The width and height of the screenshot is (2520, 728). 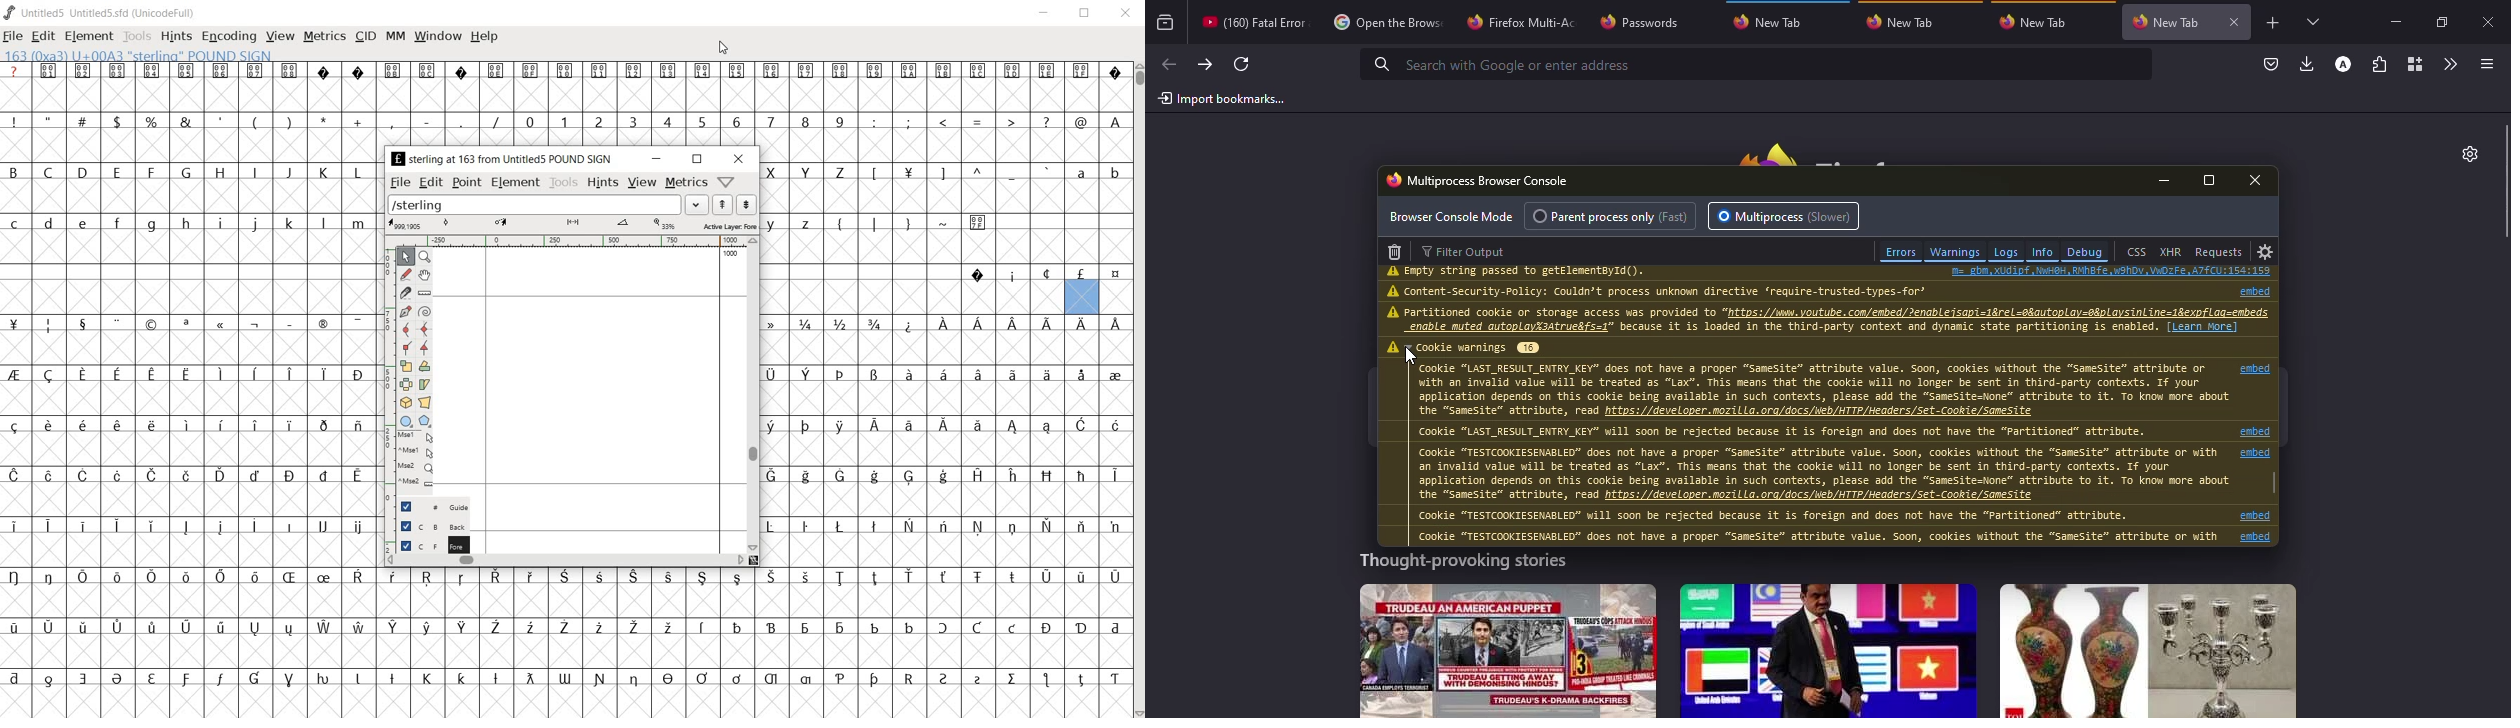 I want to click on Symbol, so click(x=1081, y=476).